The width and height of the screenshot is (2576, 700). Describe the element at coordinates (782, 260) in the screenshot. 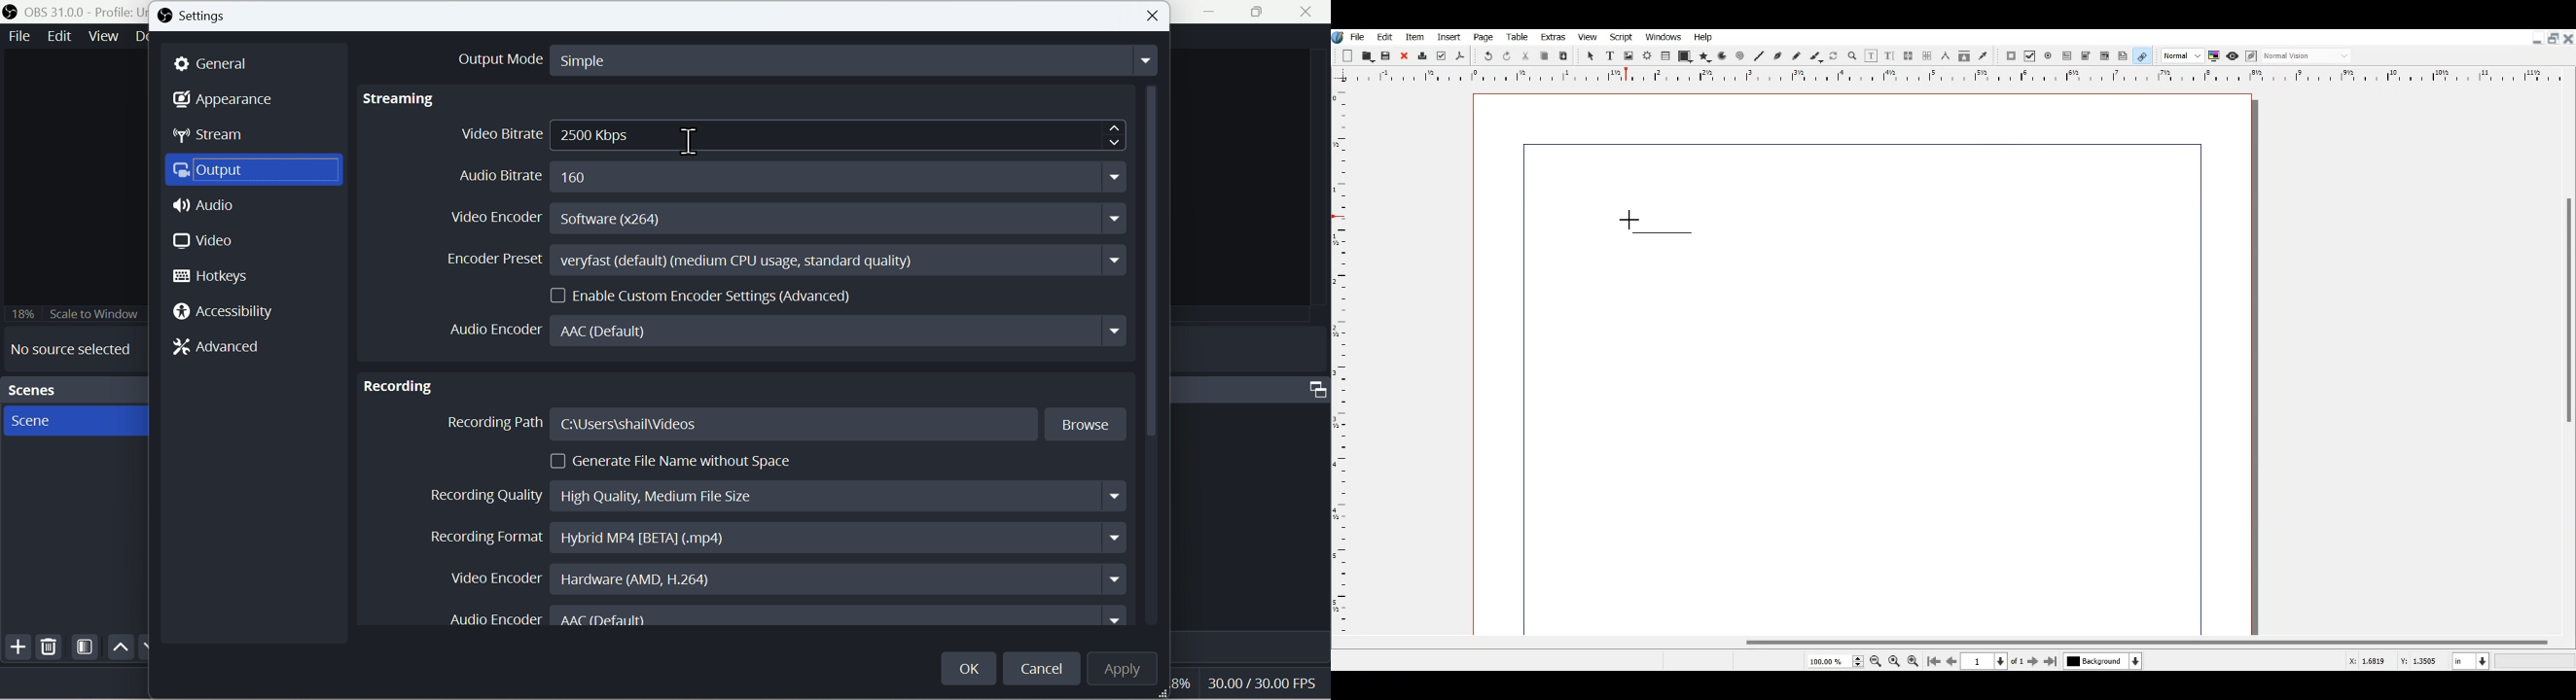

I see `Encoder Preset` at that location.